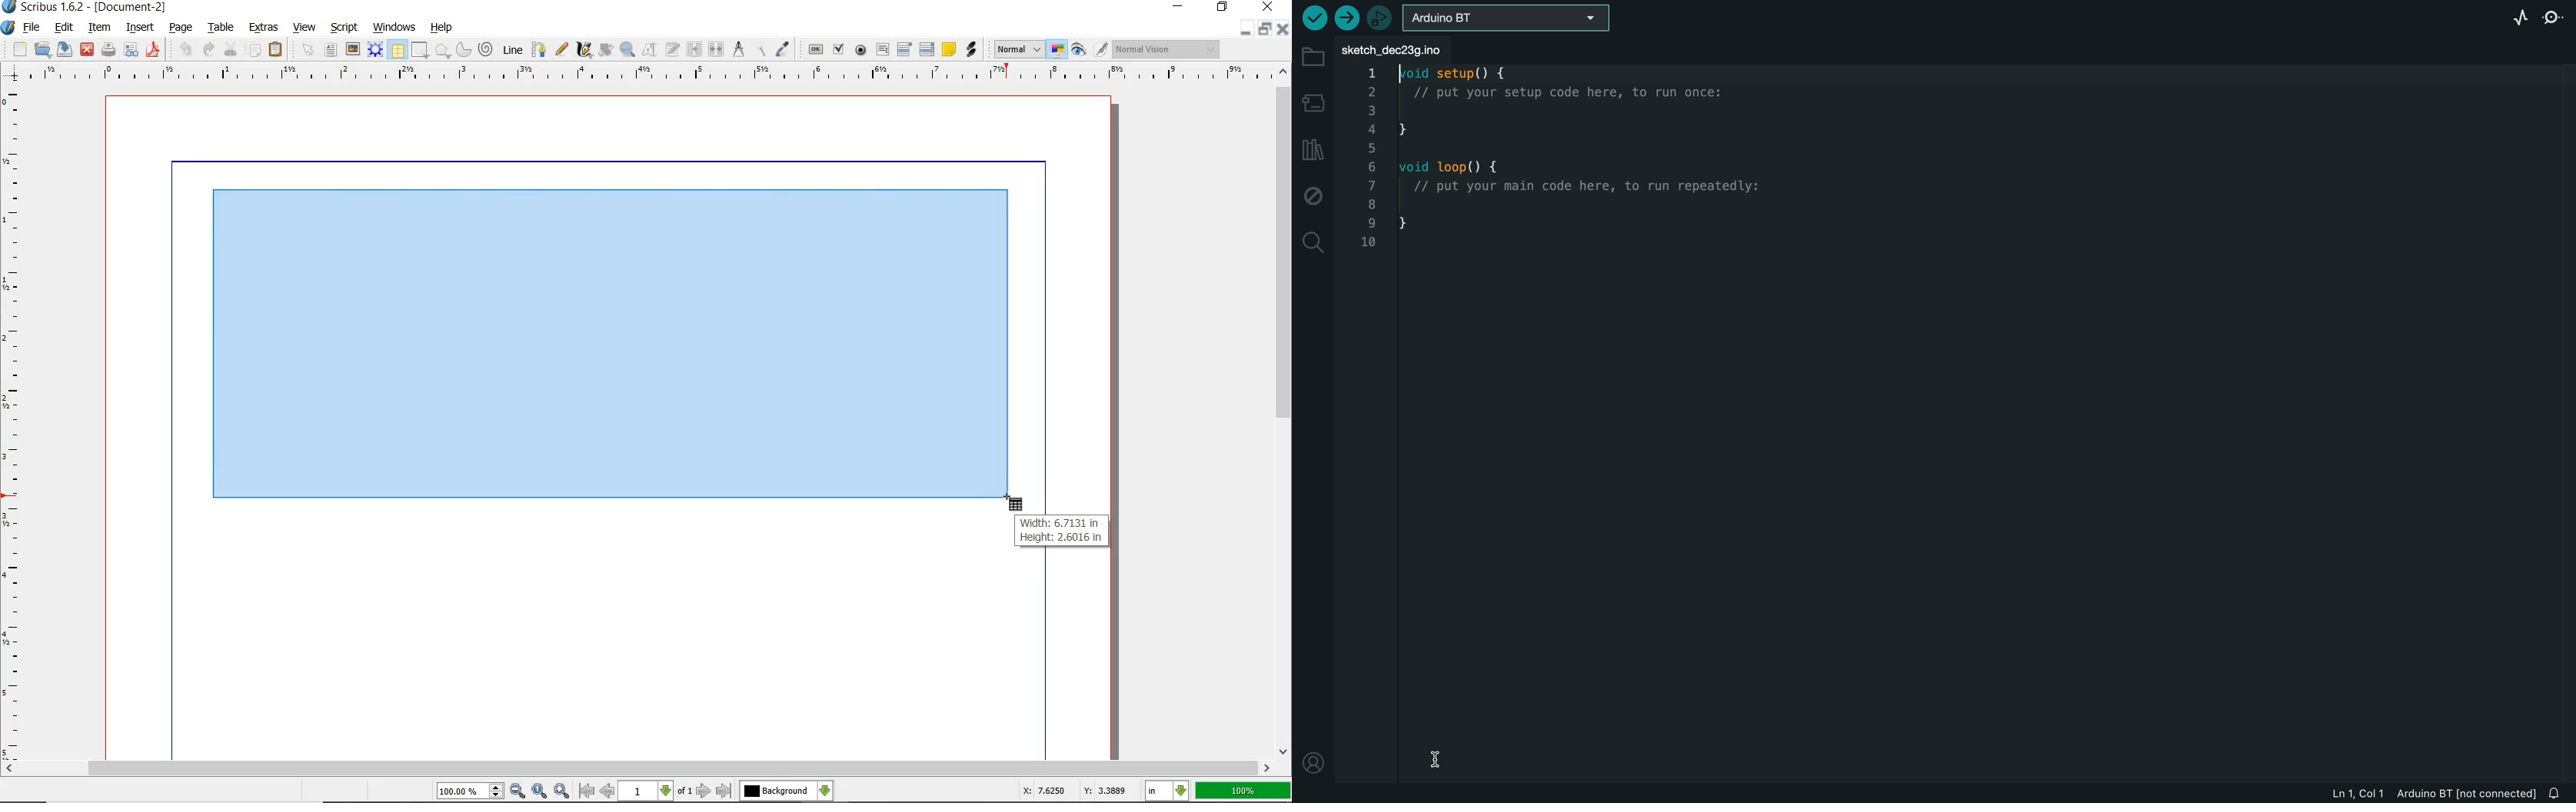 The height and width of the screenshot is (812, 2576). What do you see at coordinates (276, 51) in the screenshot?
I see `paste` at bounding box center [276, 51].